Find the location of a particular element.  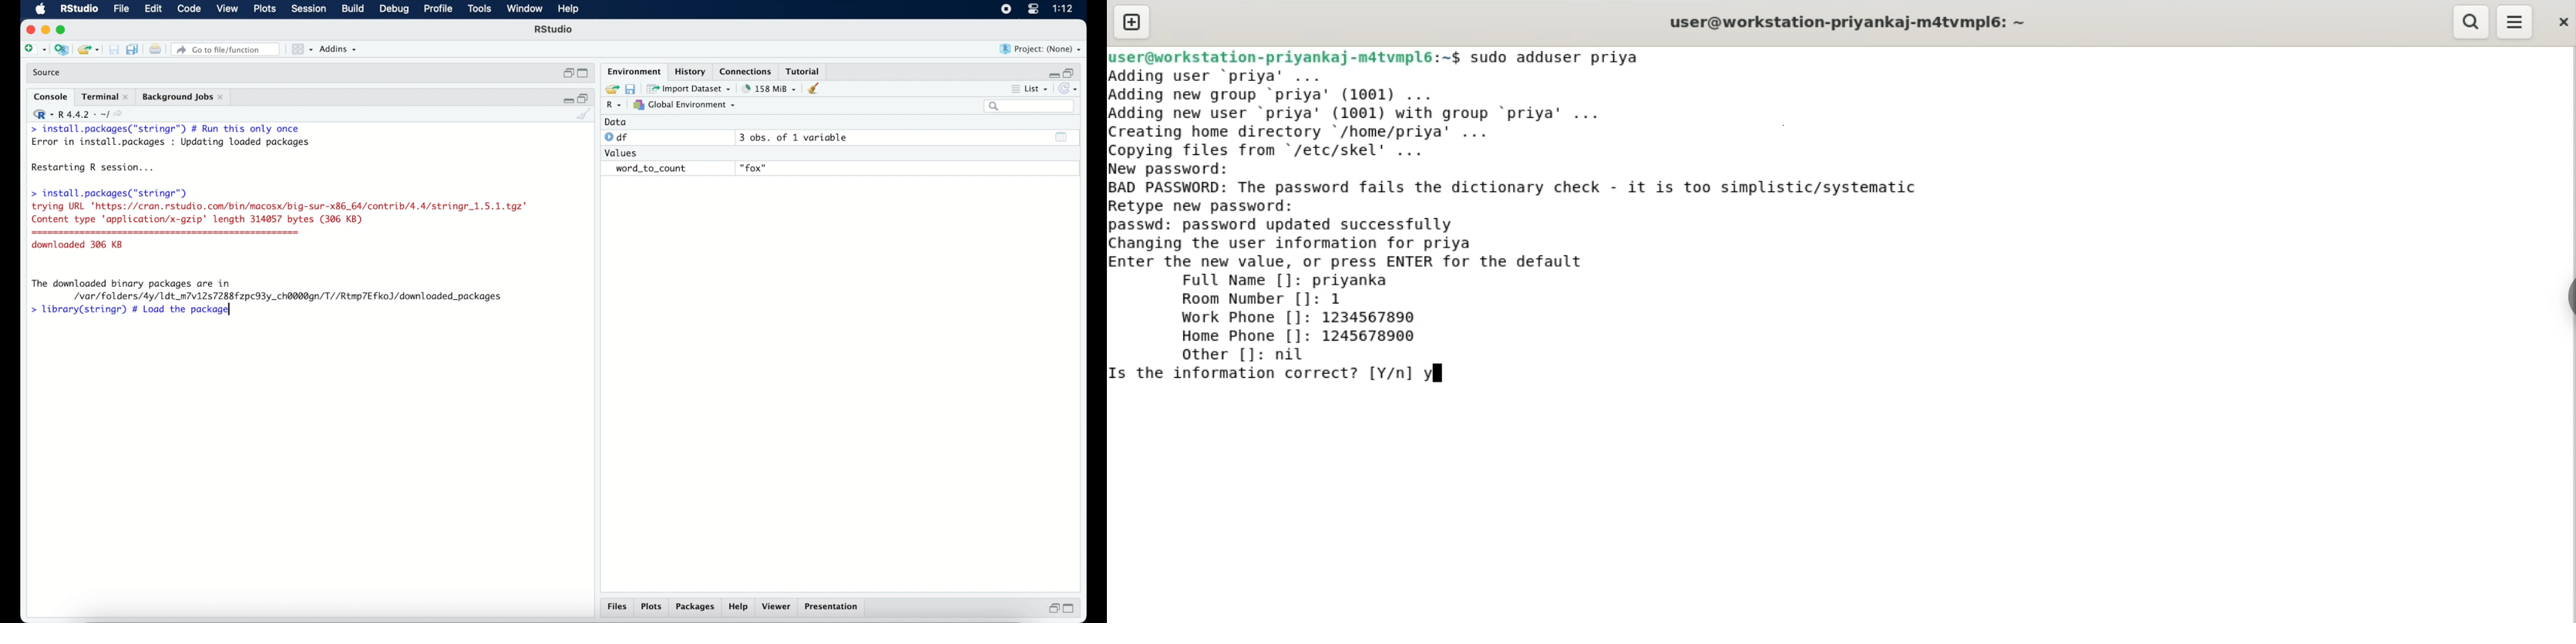

203 MB is located at coordinates (770, 89).